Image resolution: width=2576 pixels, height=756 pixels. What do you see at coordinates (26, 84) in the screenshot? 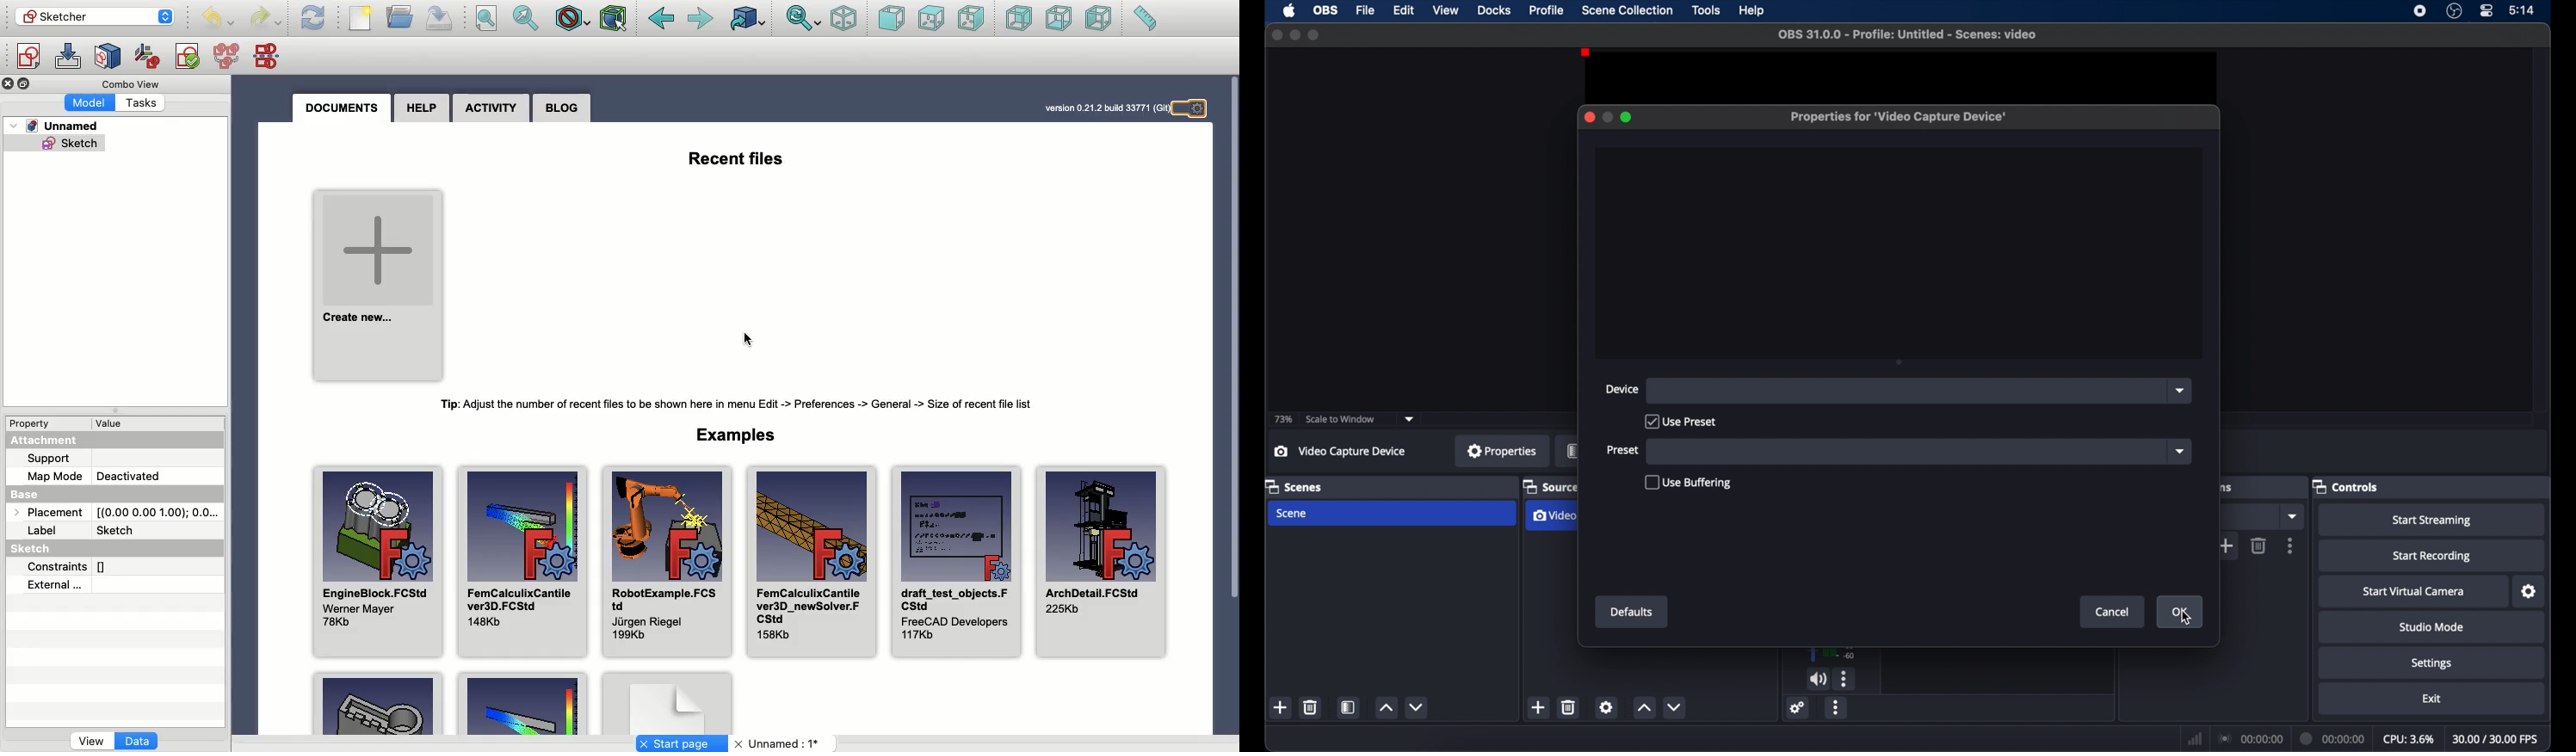
I see `Collapse` at bounding box center [26, 84].